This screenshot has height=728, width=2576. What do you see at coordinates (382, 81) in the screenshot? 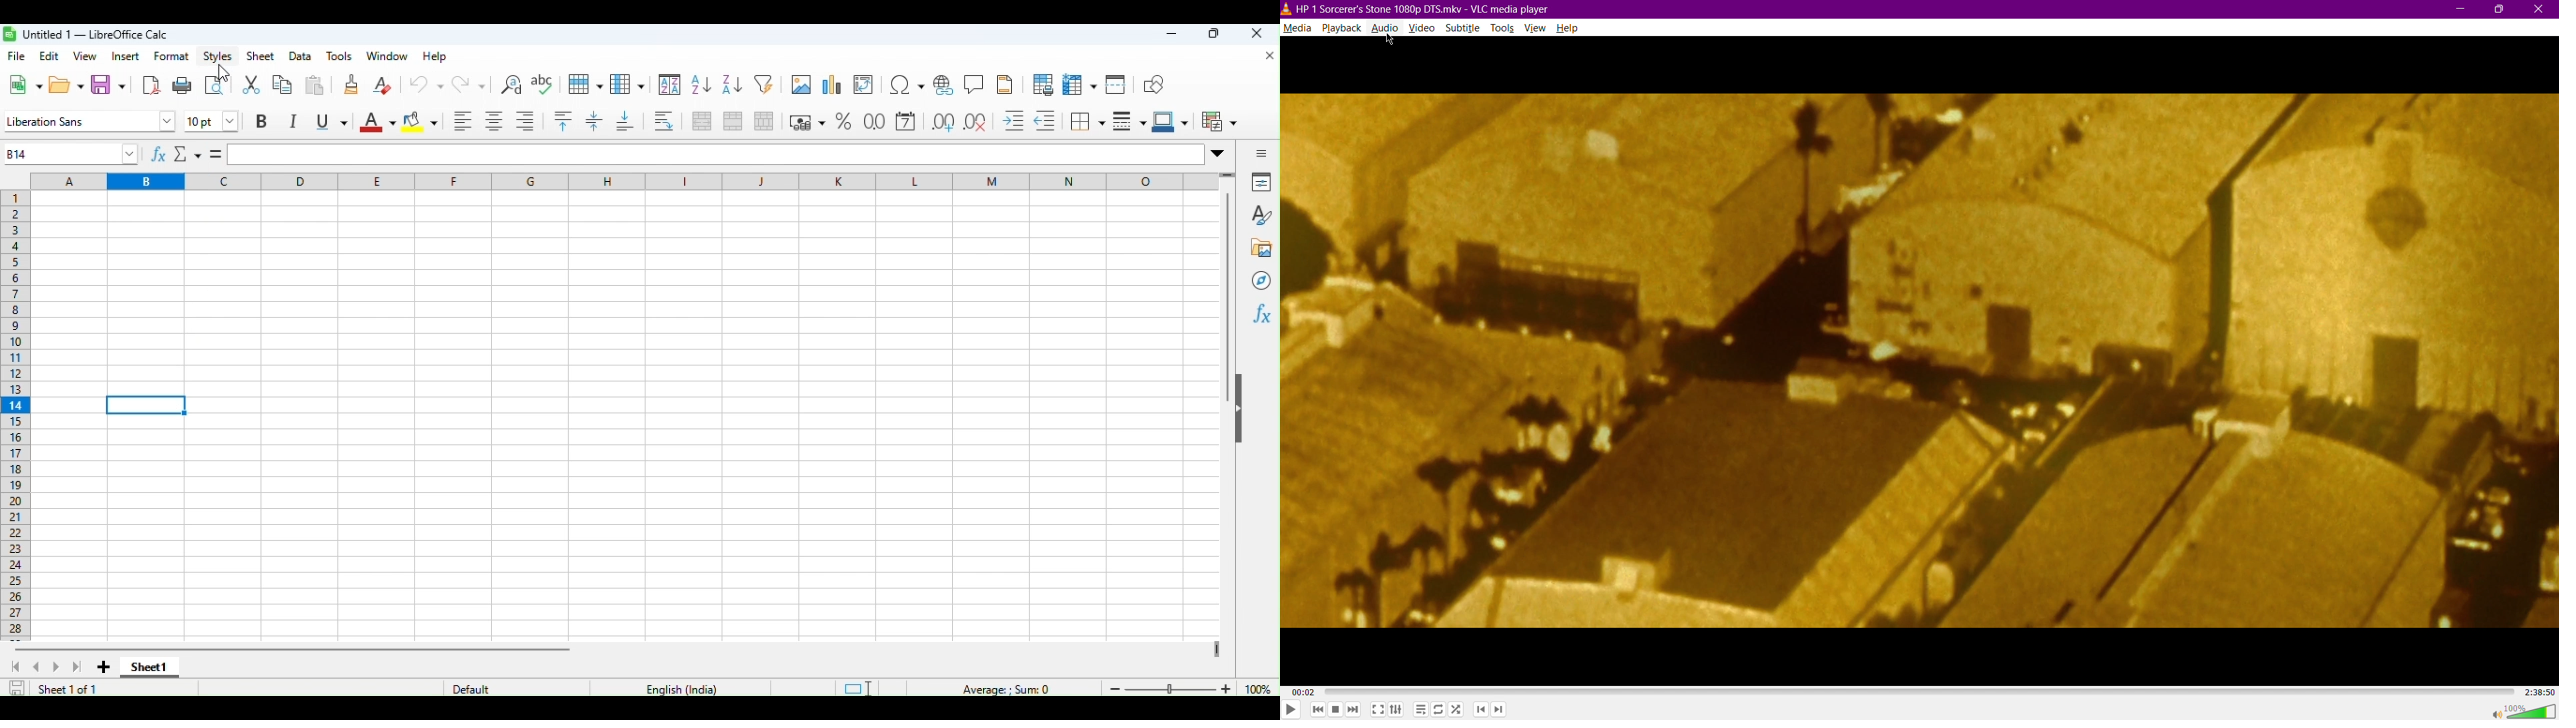
I see `clear formatting` at bounding box center [382, 81].